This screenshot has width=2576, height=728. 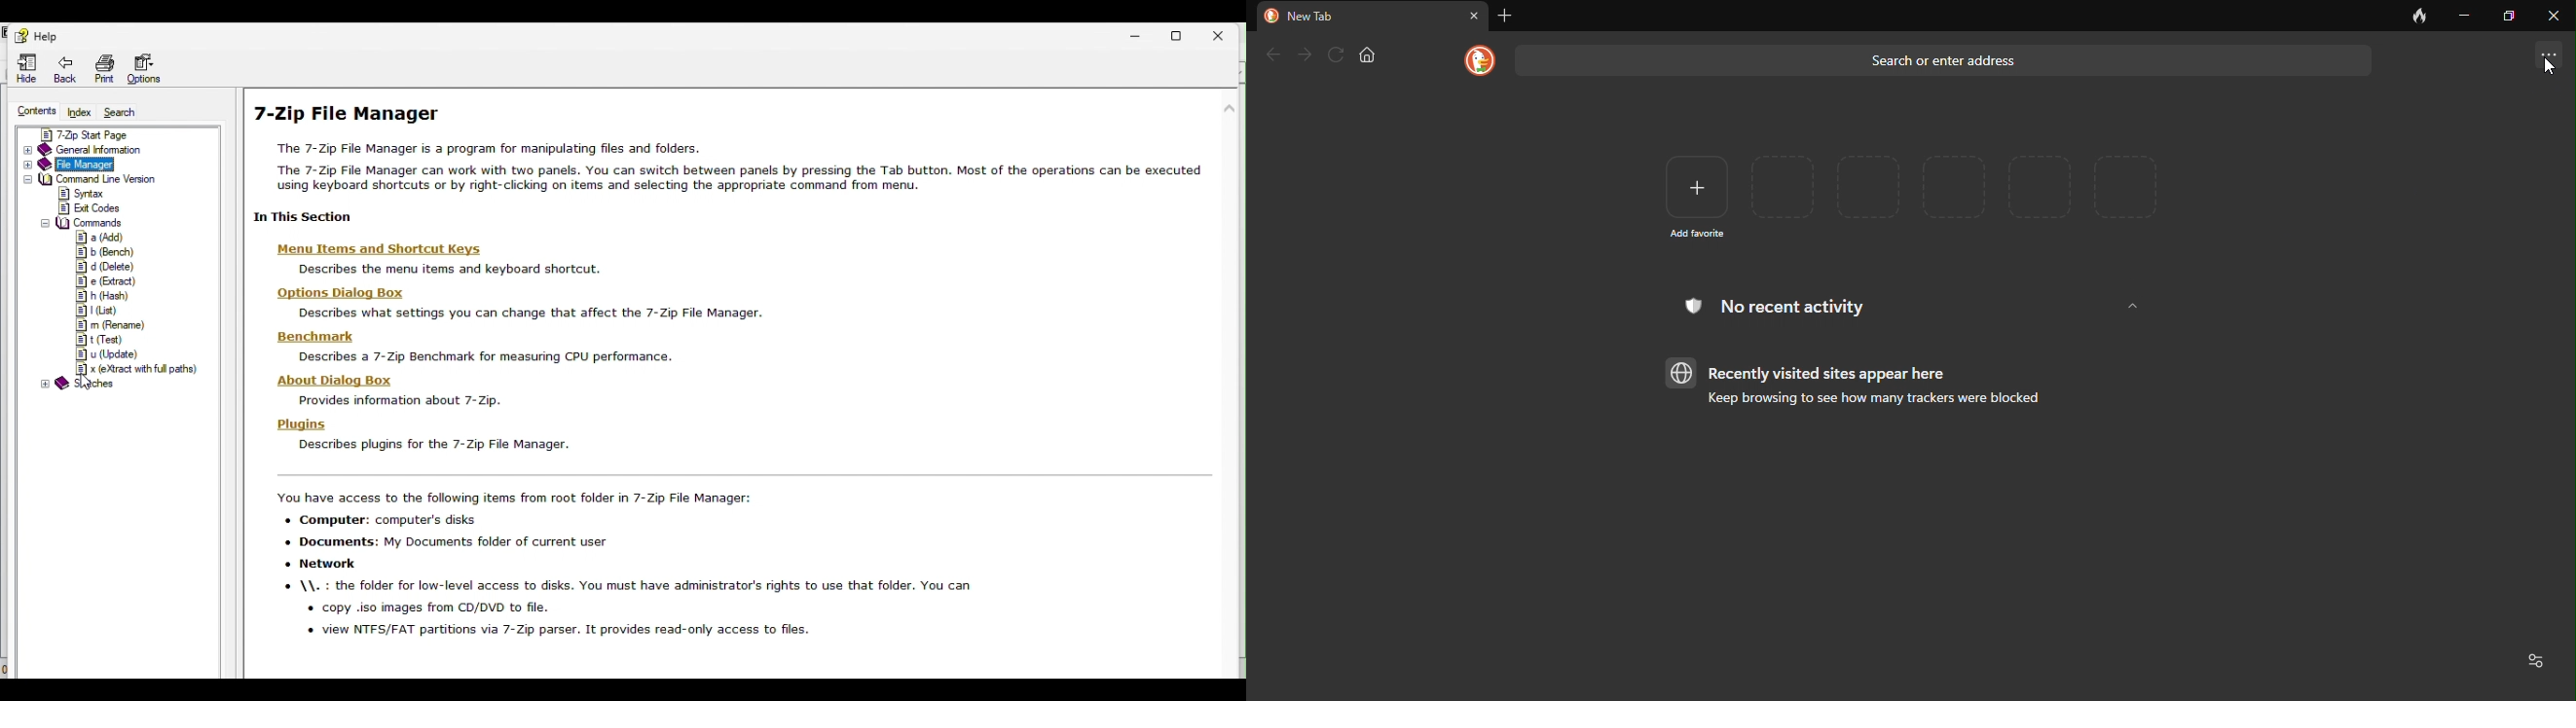 What do you see at coordinates (99, 208) in the screenshot?
I see `Exit codes` at bounding box center [99, 208].